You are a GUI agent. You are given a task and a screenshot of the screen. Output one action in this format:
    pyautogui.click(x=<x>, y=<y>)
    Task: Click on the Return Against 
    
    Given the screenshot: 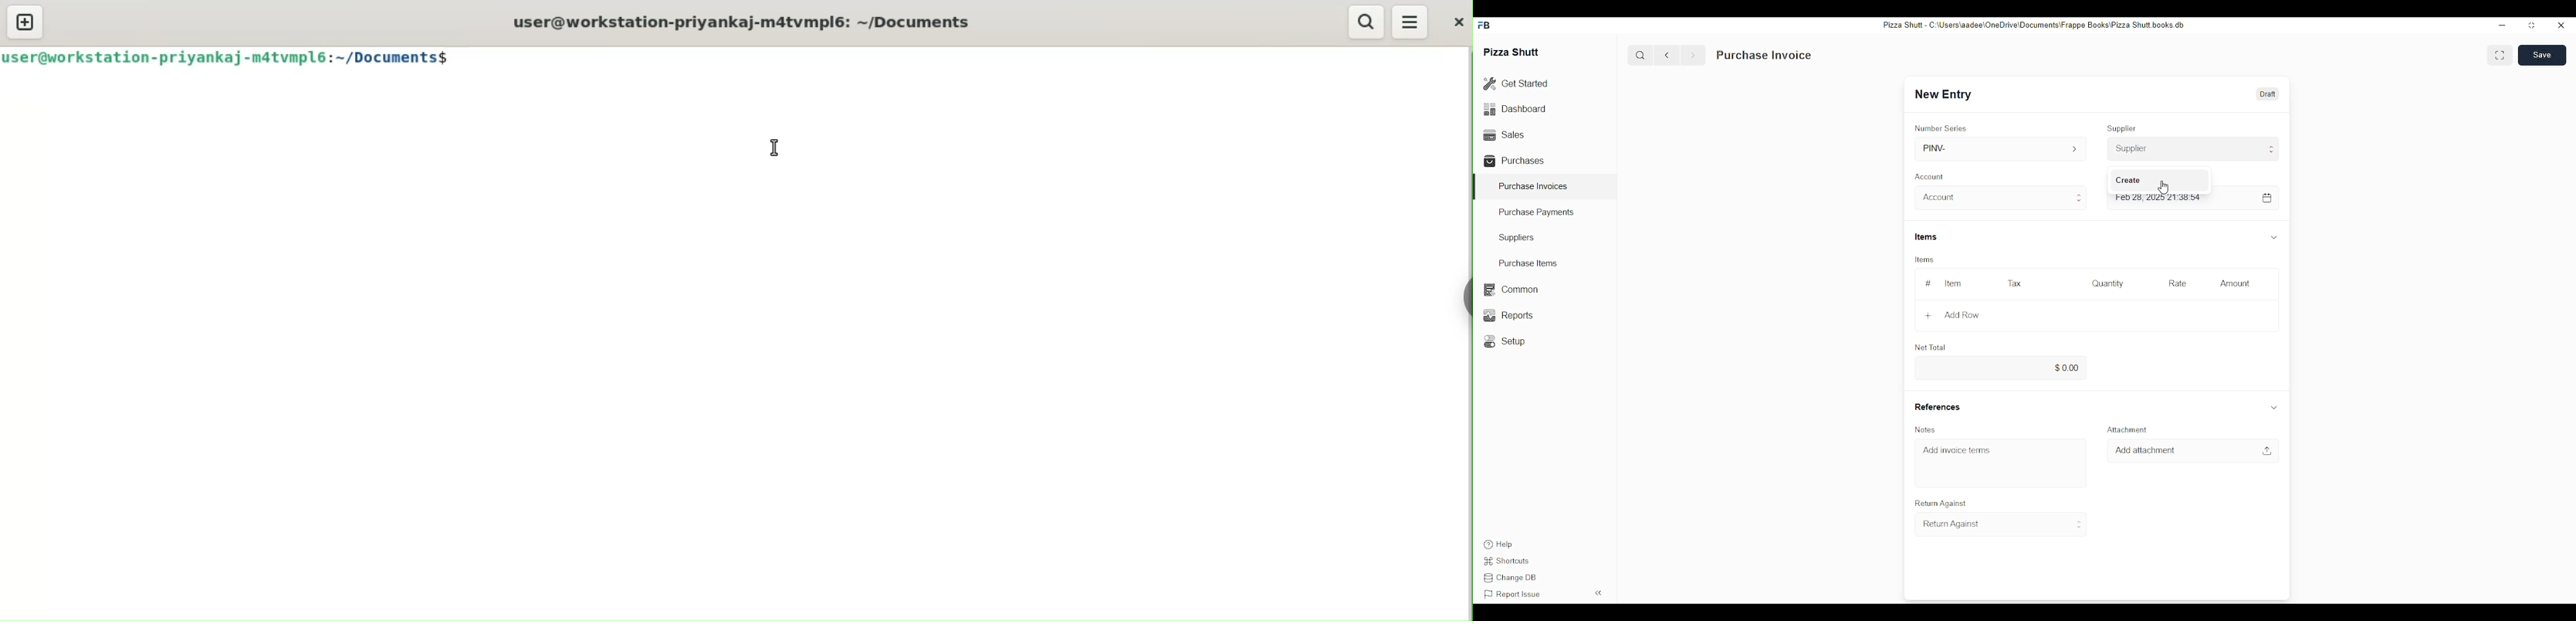 What is the action you would take?
    pyautogui.click(x=2002, y=524)
    